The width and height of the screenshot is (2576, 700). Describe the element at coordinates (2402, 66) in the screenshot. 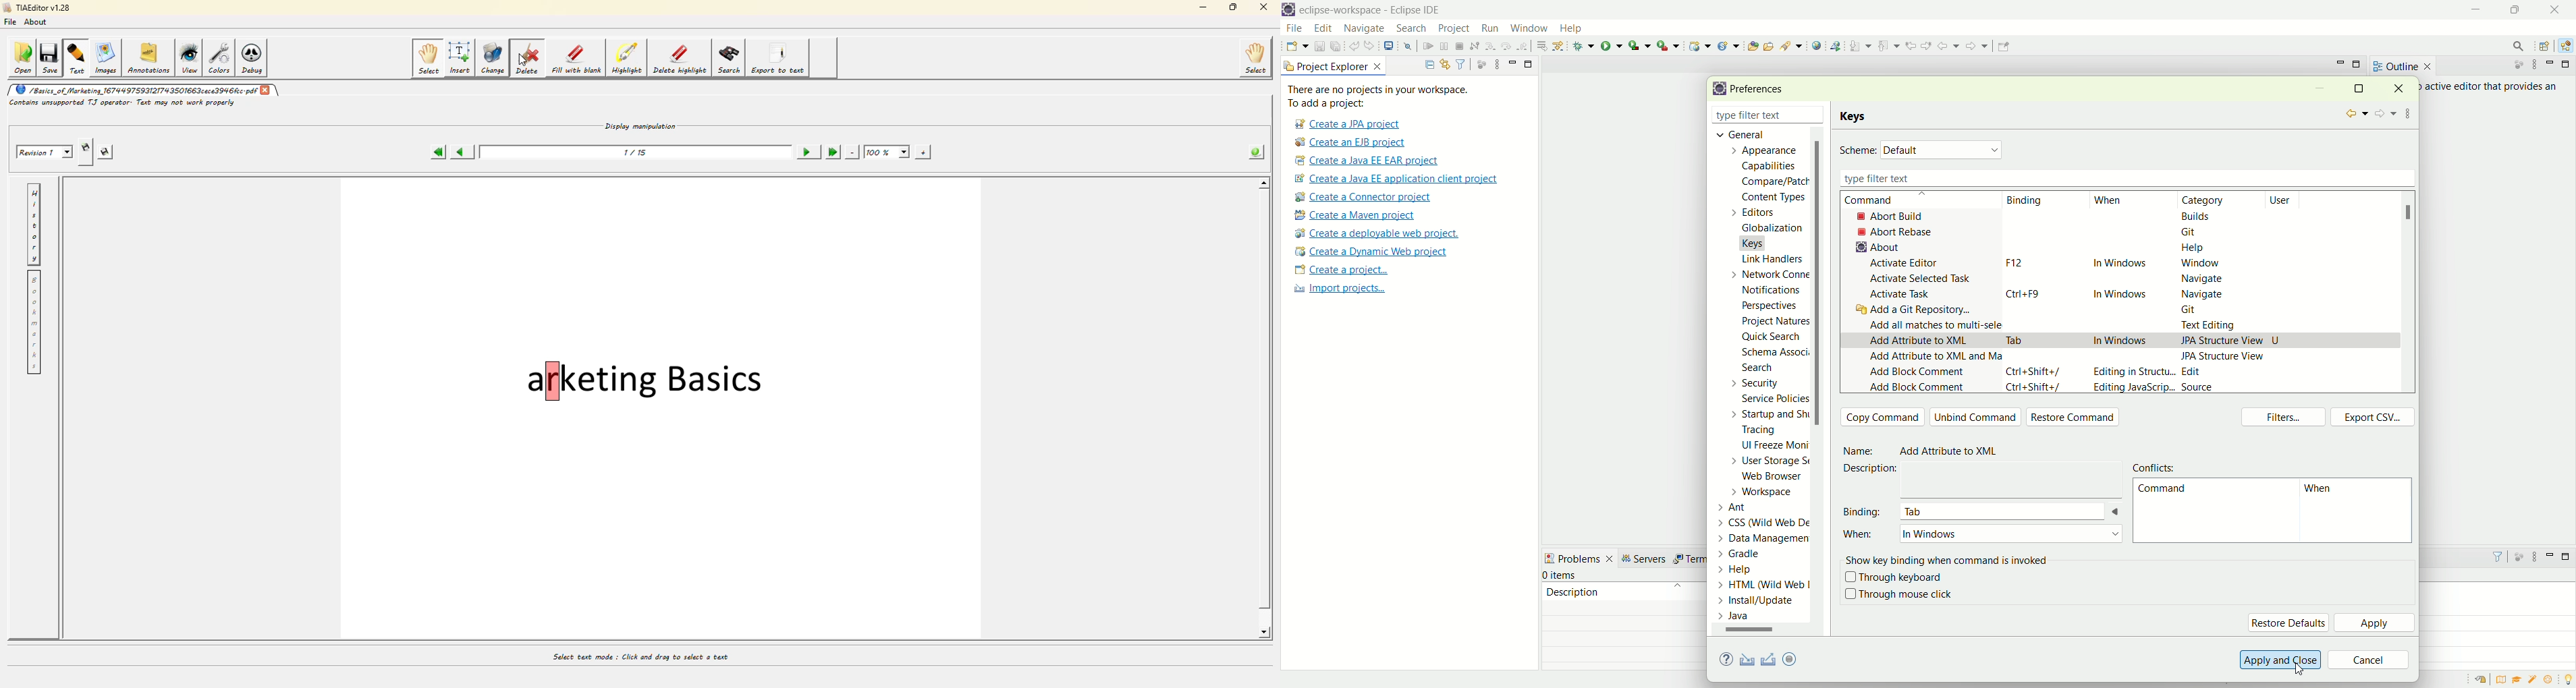

I see `outline` at that location.